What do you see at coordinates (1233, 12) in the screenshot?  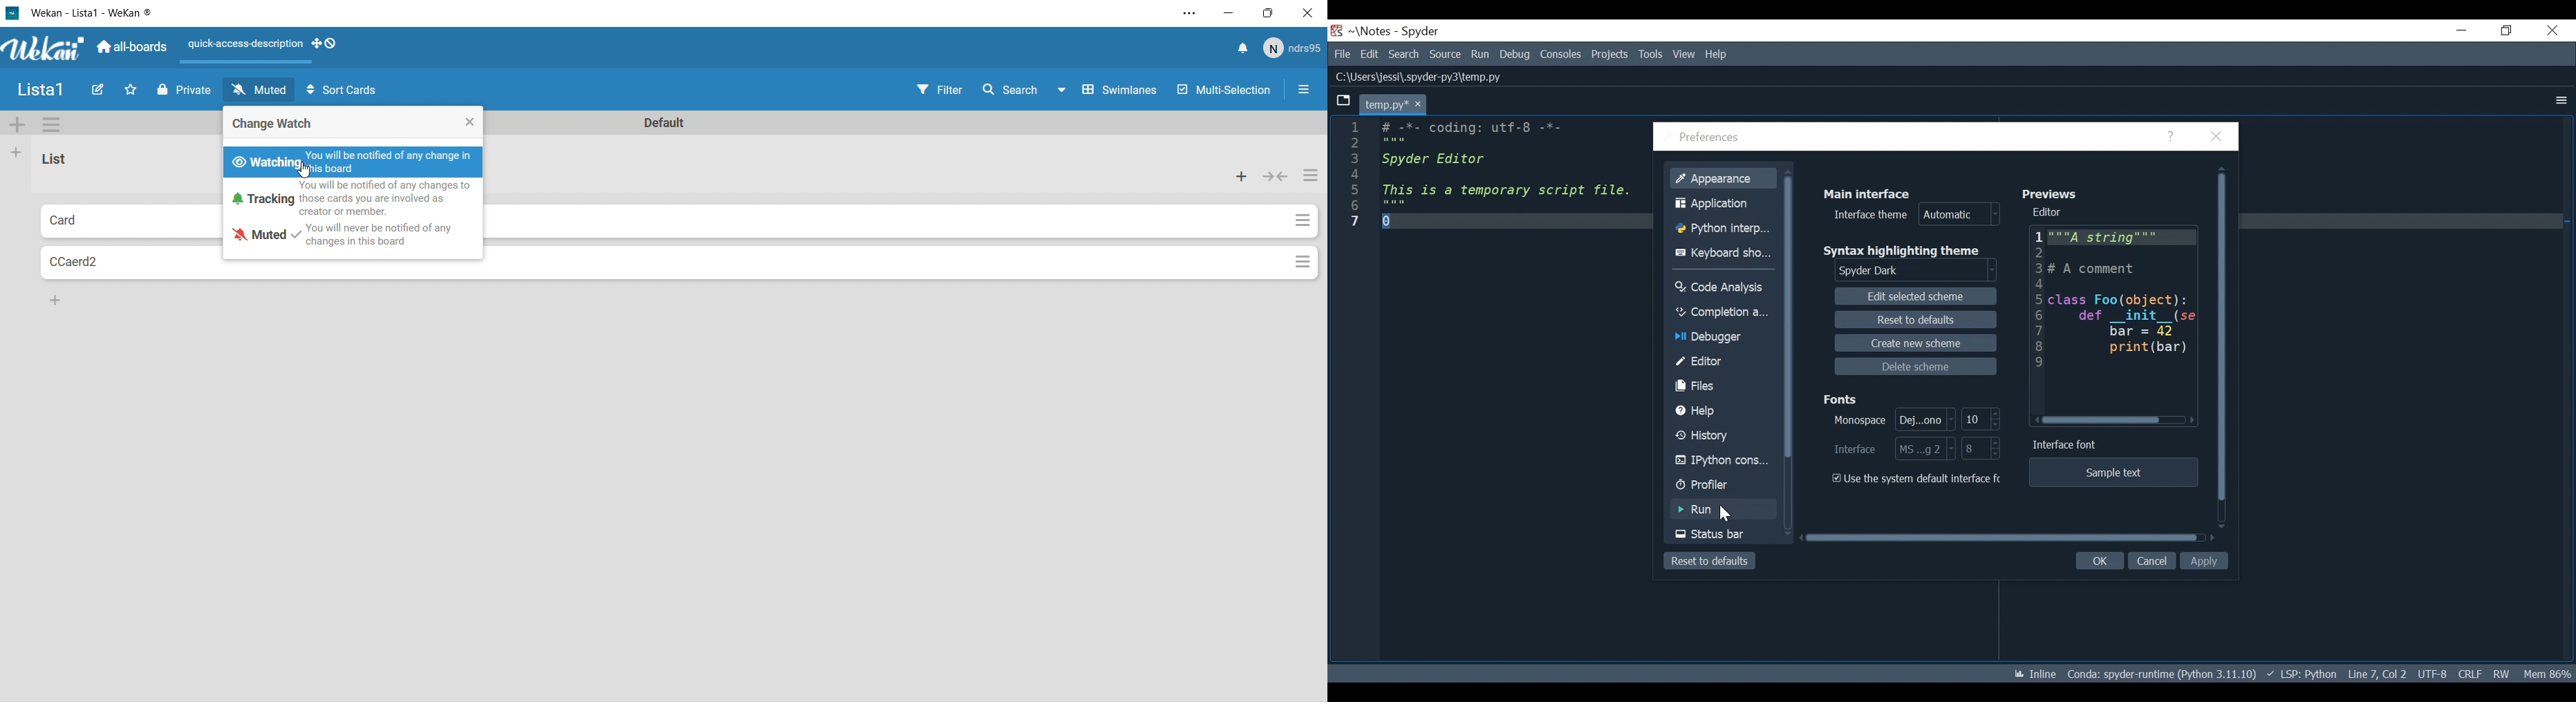 I see `Minimize` at bounding box center [1233, 12].